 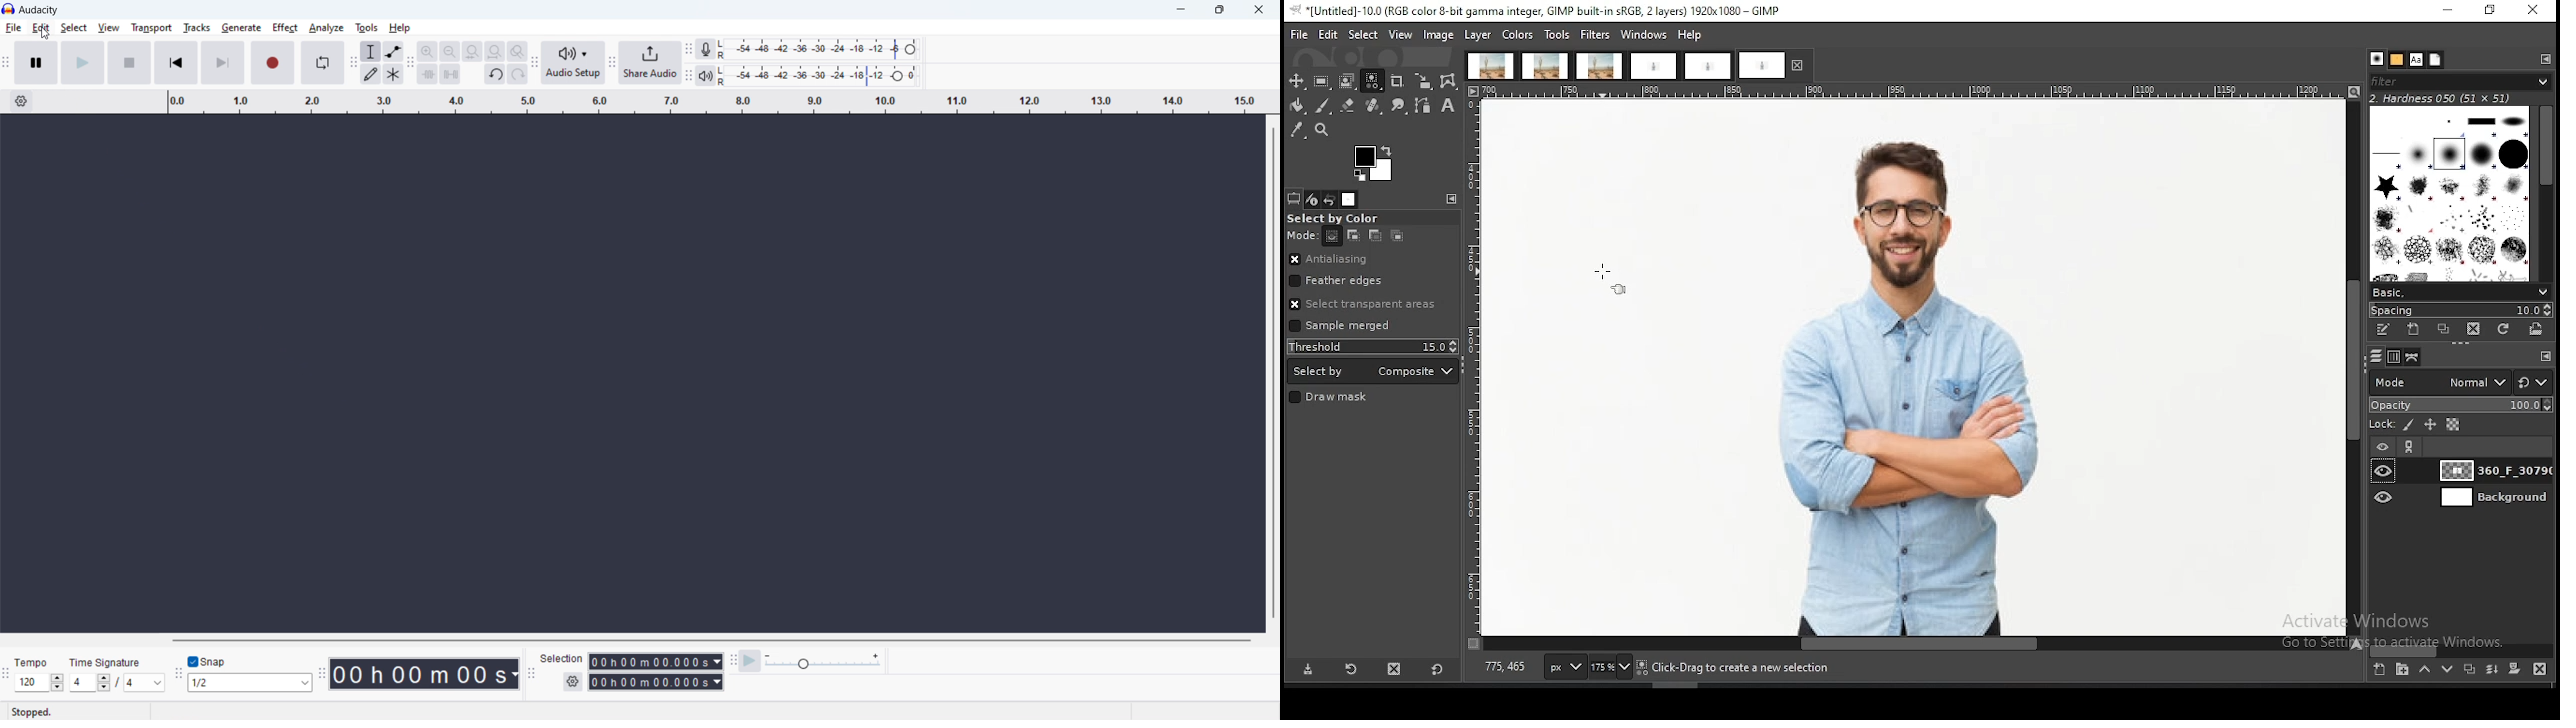 What do you see at coordinates (1273, 374) in the screenshot?
I see `vertical scrollbar` at bounding box center [1273, 374].